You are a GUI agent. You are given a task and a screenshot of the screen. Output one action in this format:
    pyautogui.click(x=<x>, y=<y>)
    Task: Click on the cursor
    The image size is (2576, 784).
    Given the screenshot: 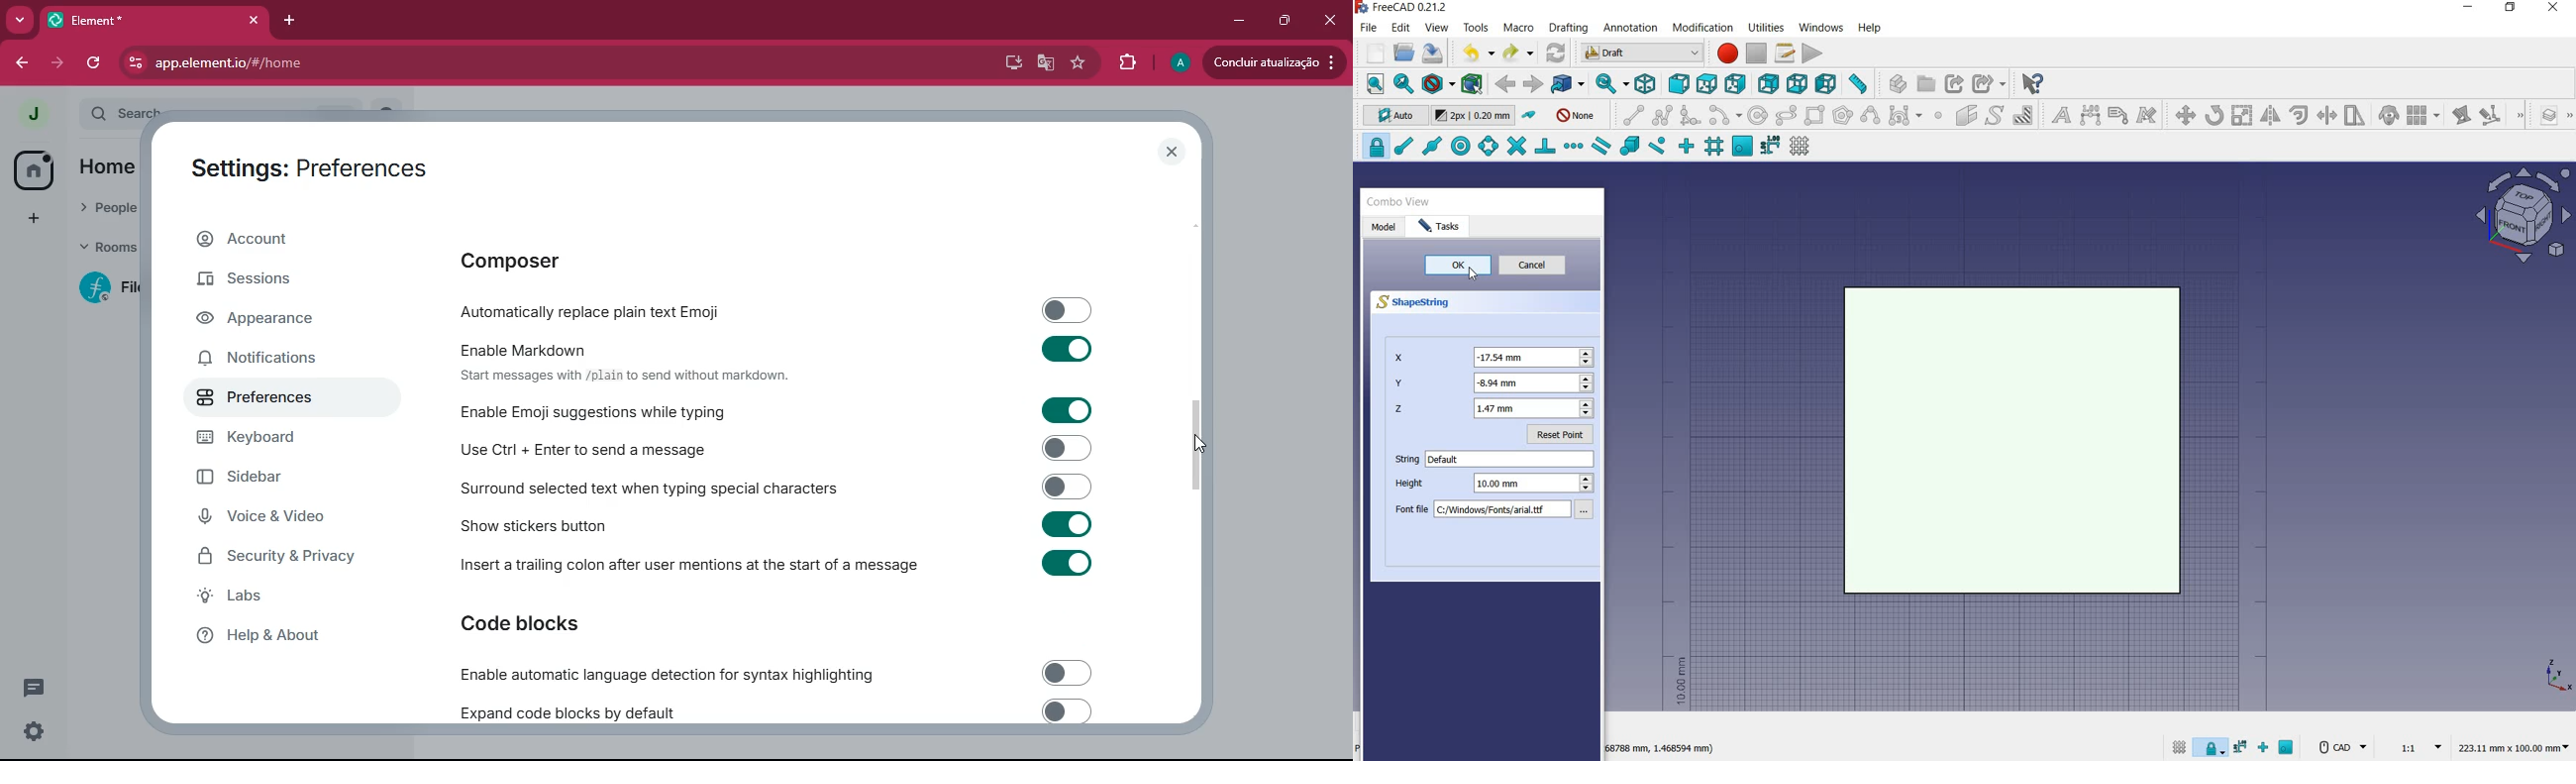 What is the action you would take?
    pyautogui.click(x=1475, y=277)
    